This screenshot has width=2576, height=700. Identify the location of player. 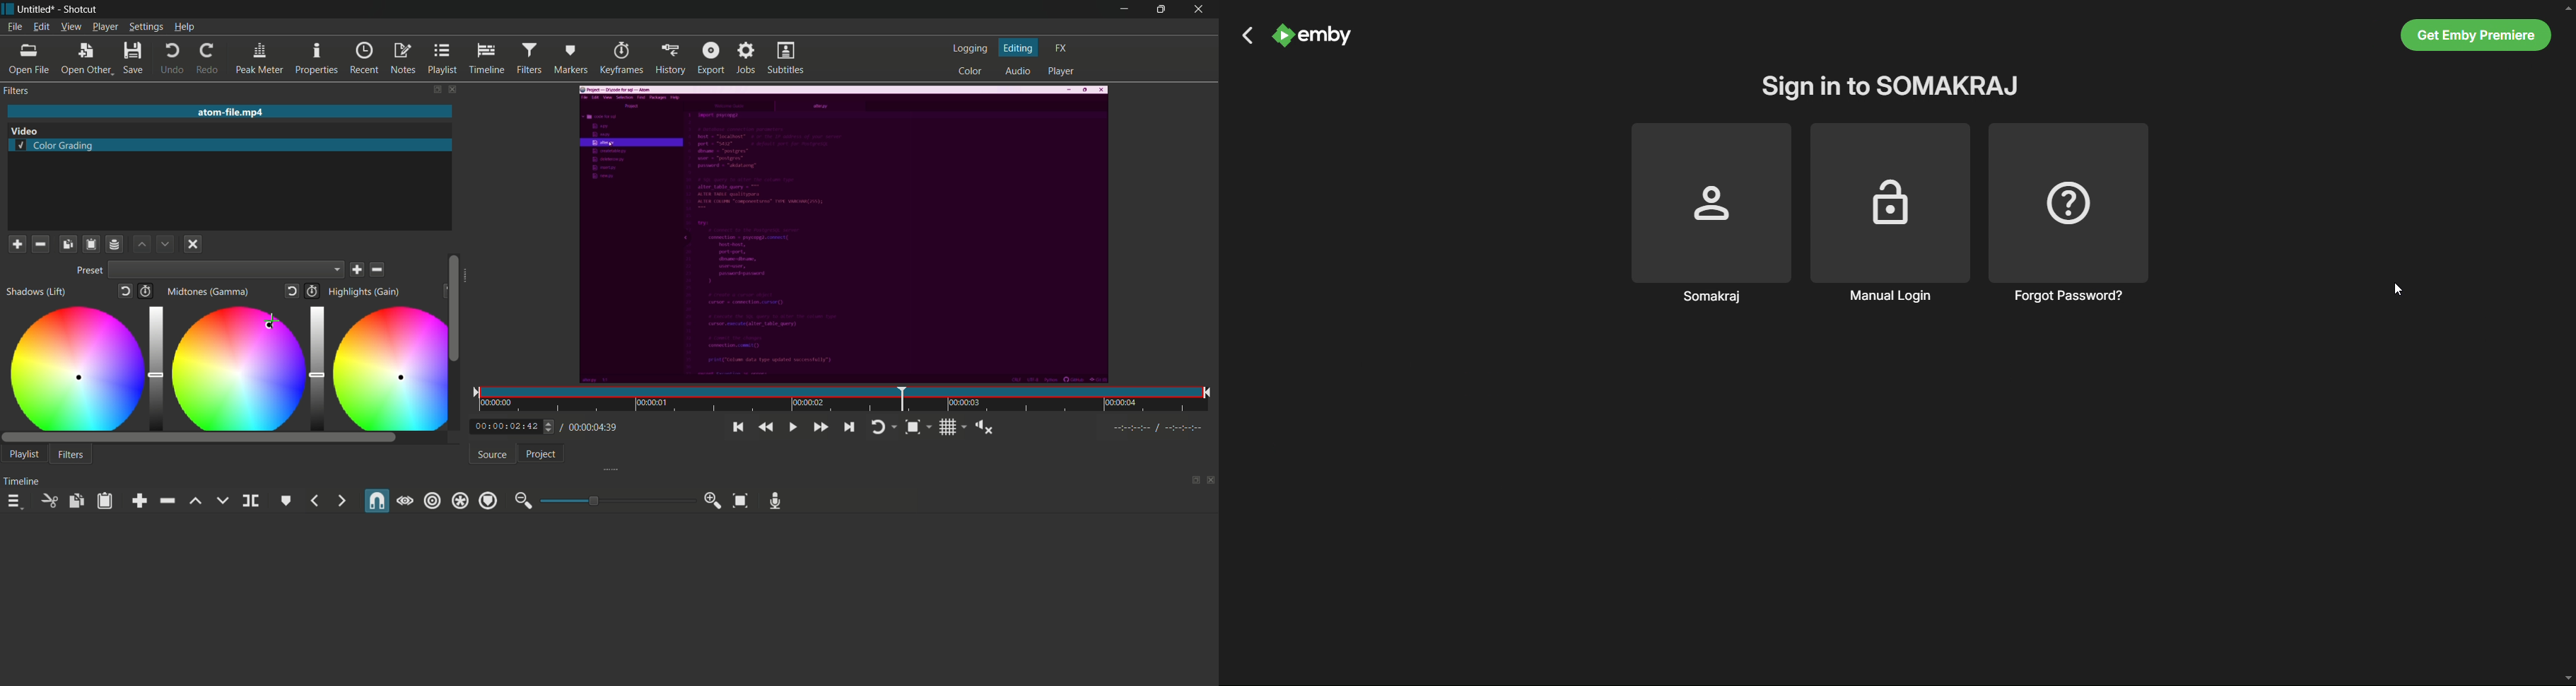
(1062, 72).